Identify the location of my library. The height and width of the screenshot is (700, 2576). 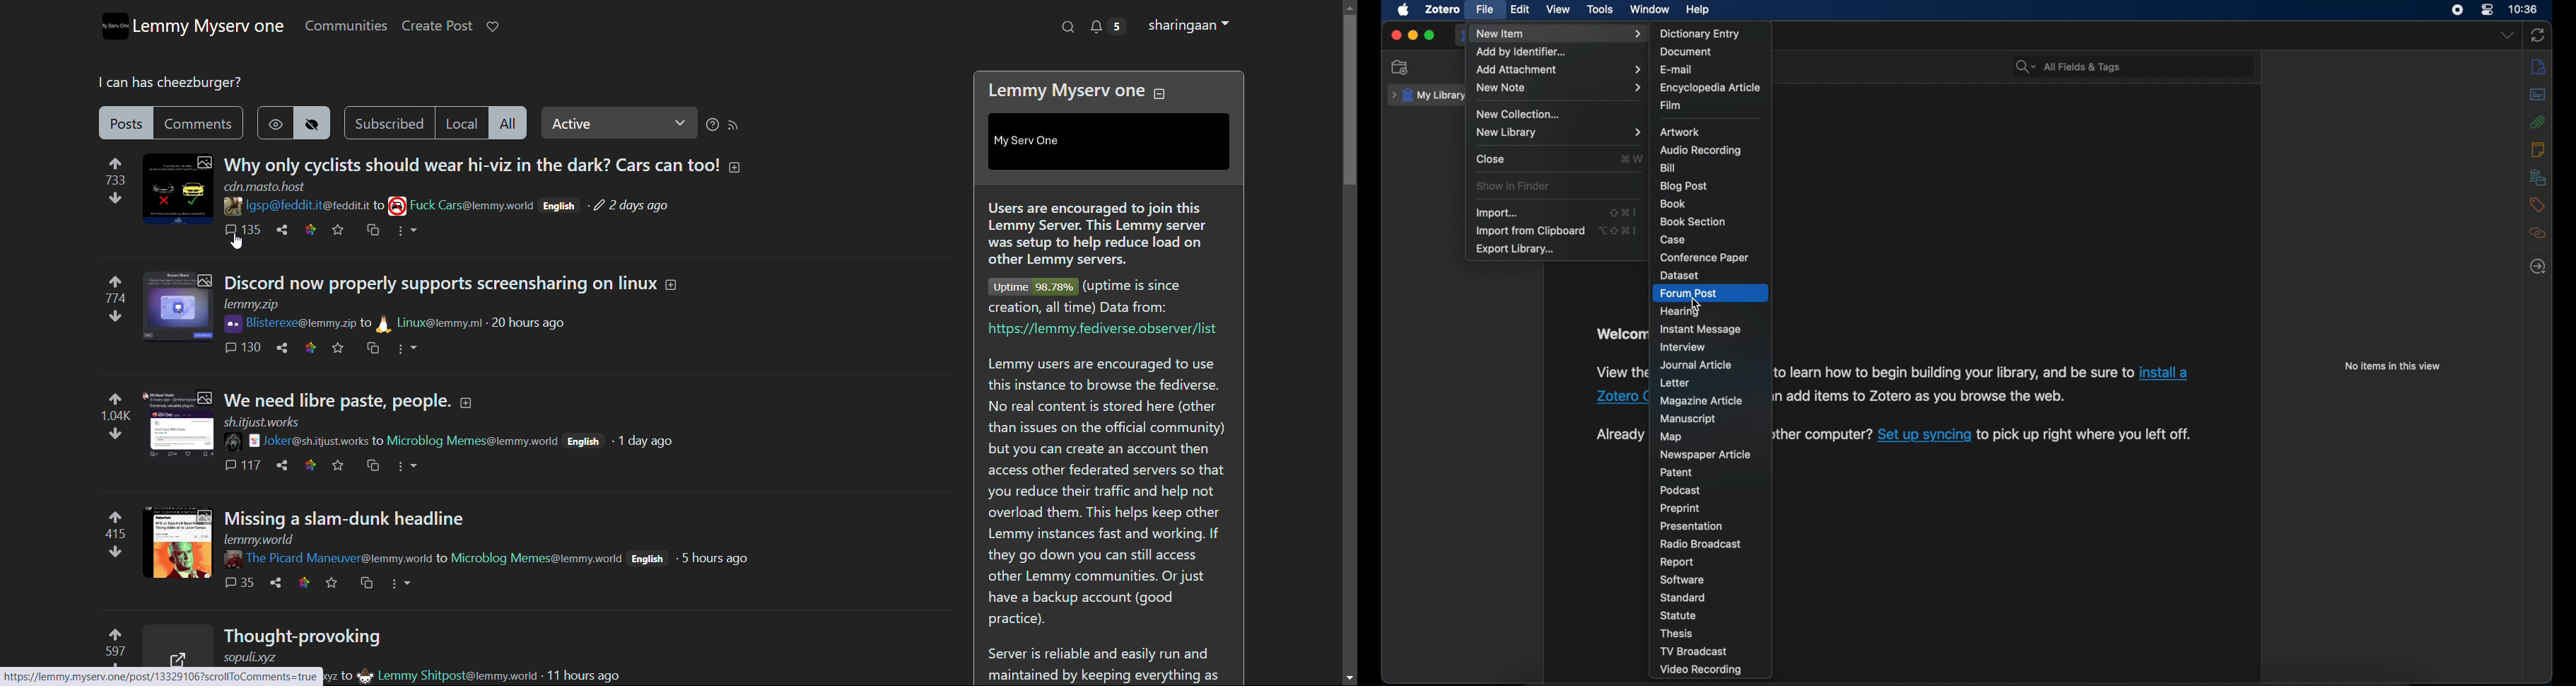
(1427, 96).